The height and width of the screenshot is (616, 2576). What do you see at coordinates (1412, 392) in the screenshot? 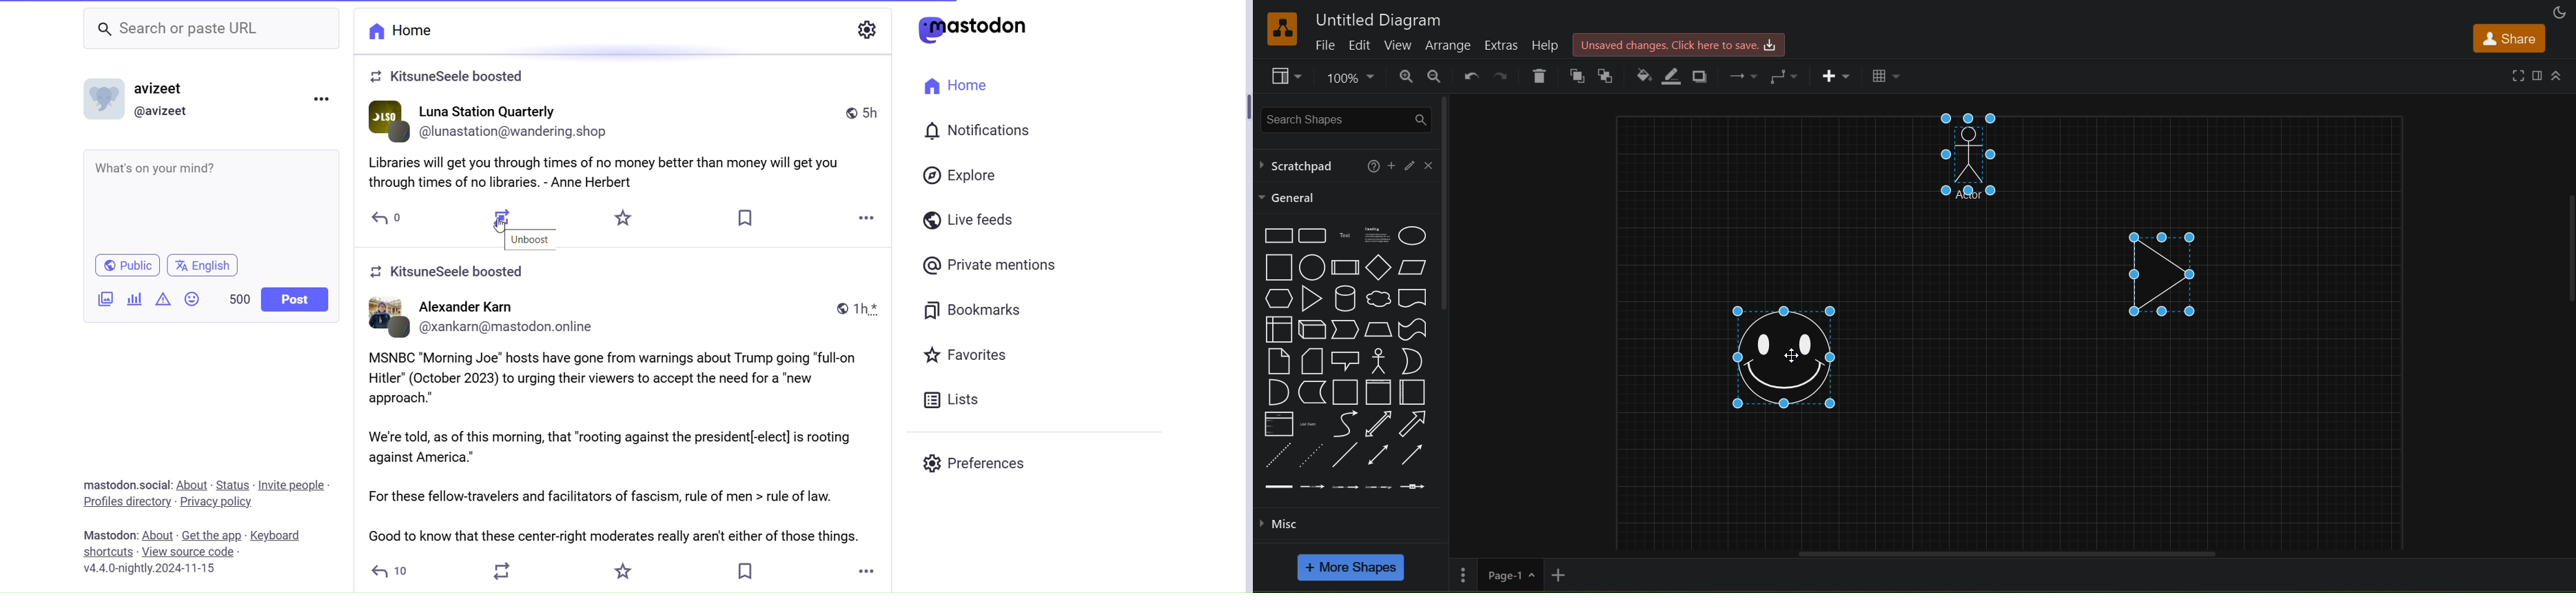
I see `horizontal container` at bounding box center [1412, 392].